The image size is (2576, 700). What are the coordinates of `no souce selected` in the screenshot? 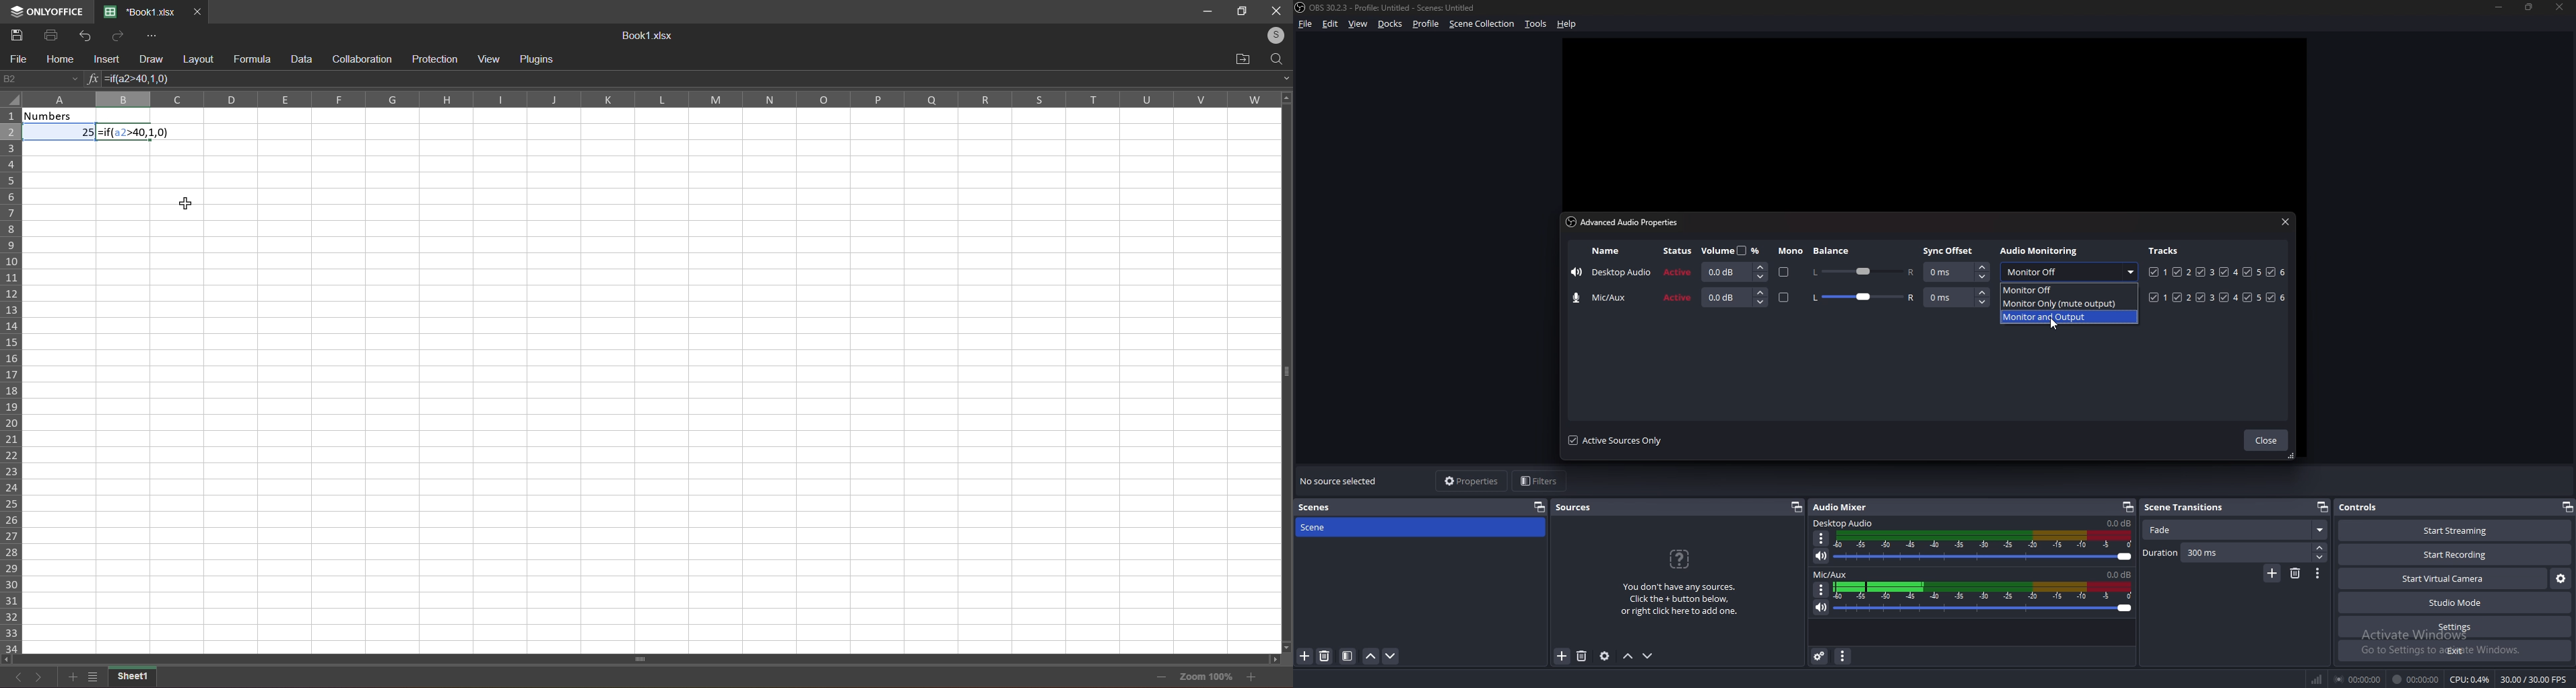 It's located at (1343, 482).